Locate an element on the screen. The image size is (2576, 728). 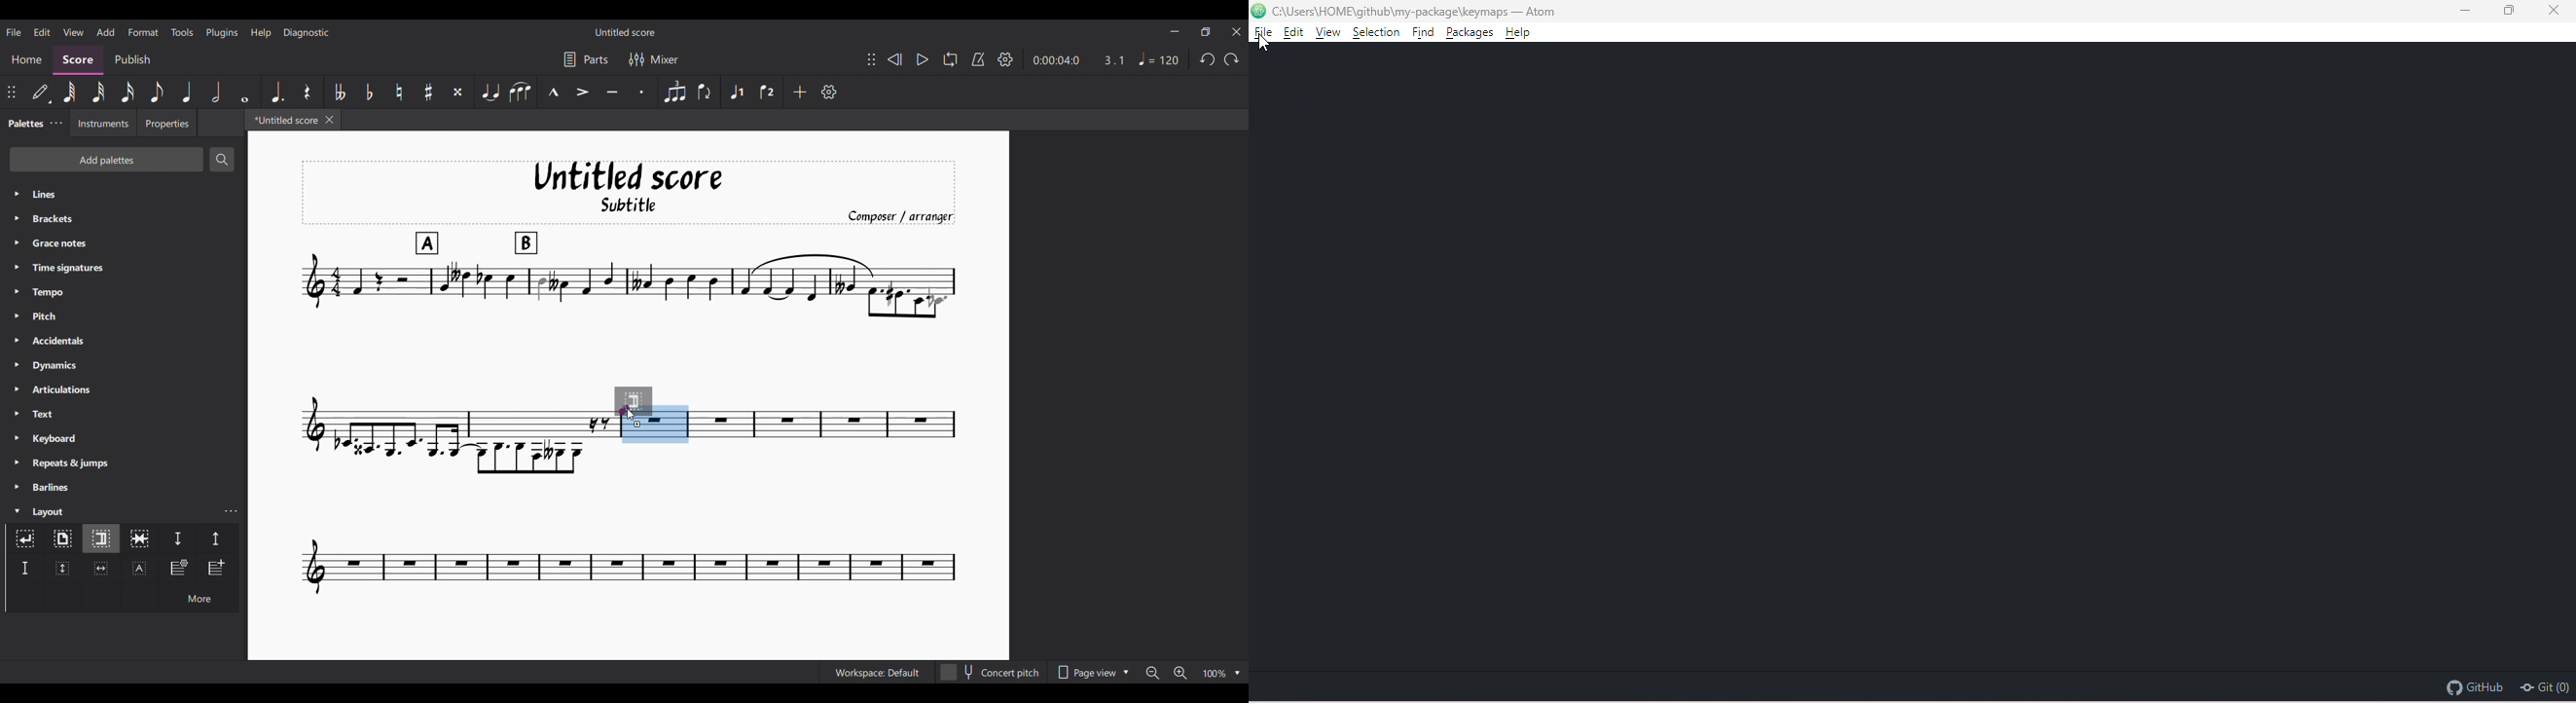
*Untitled score, current tab is located at coordinates (284, 119).